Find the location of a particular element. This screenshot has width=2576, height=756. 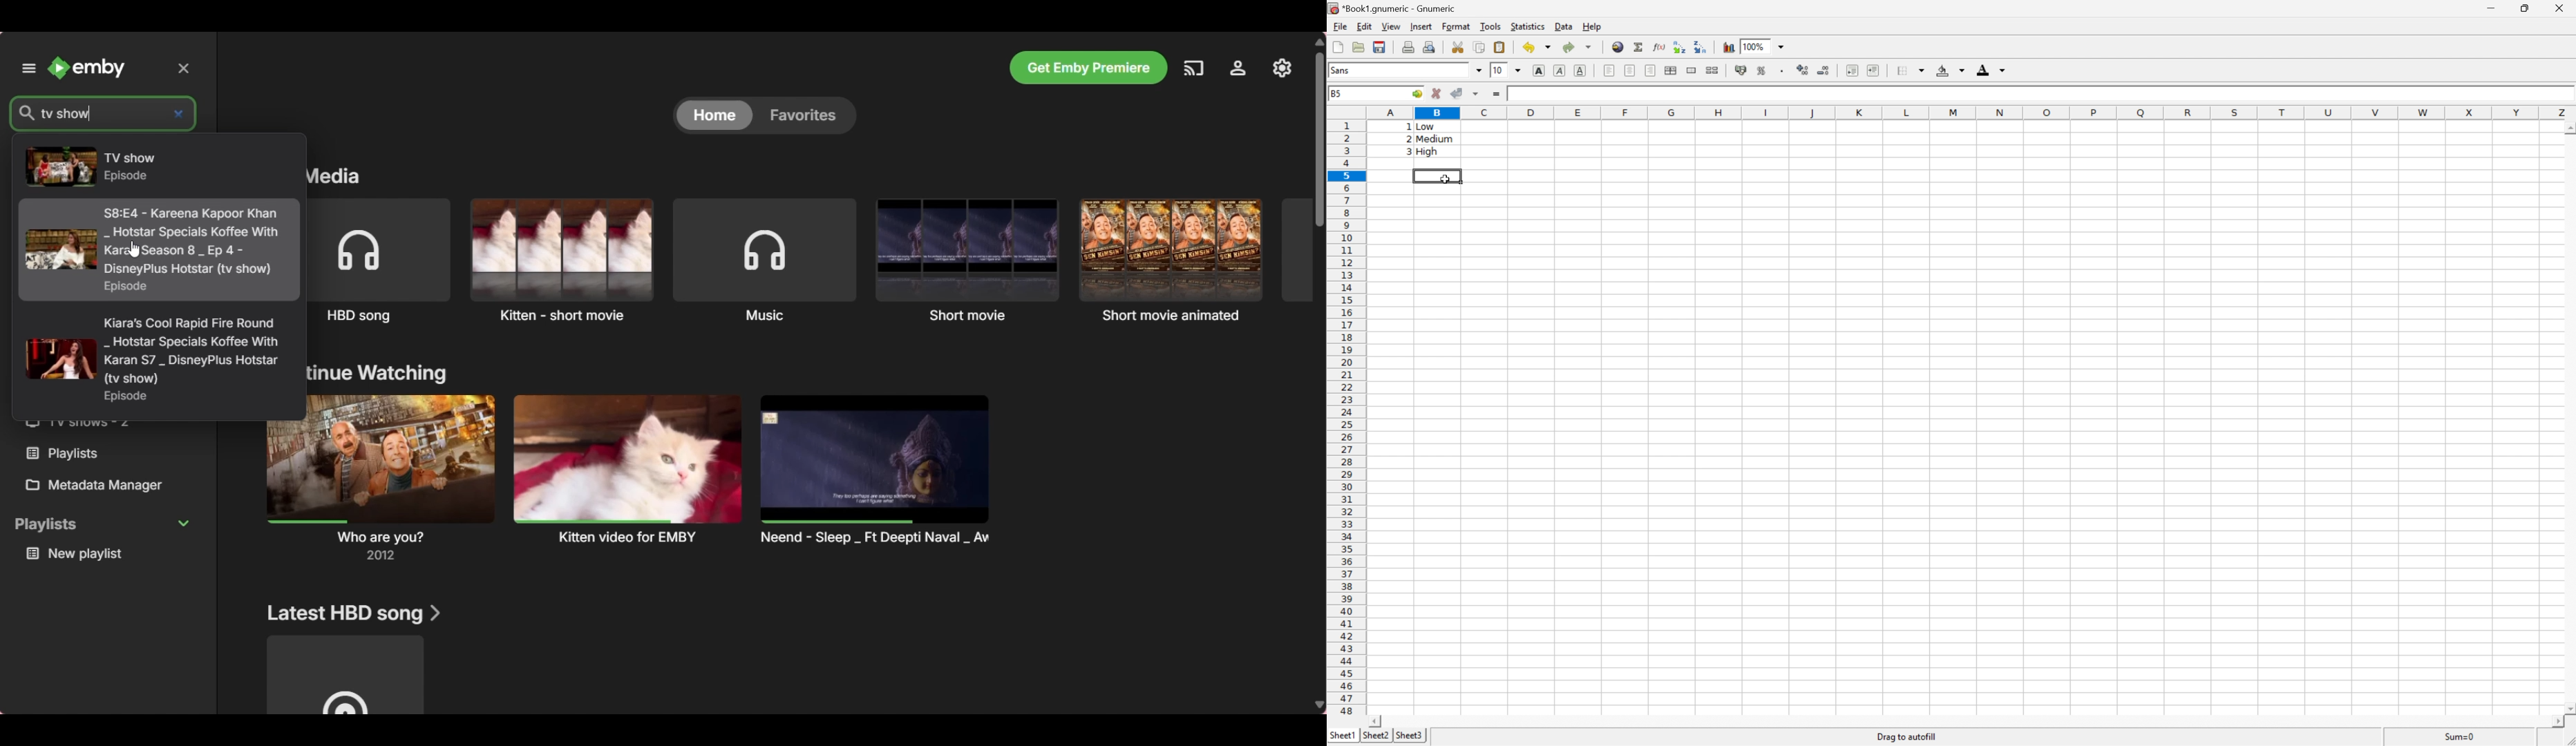

1 is located at coordinates (1511, 94).